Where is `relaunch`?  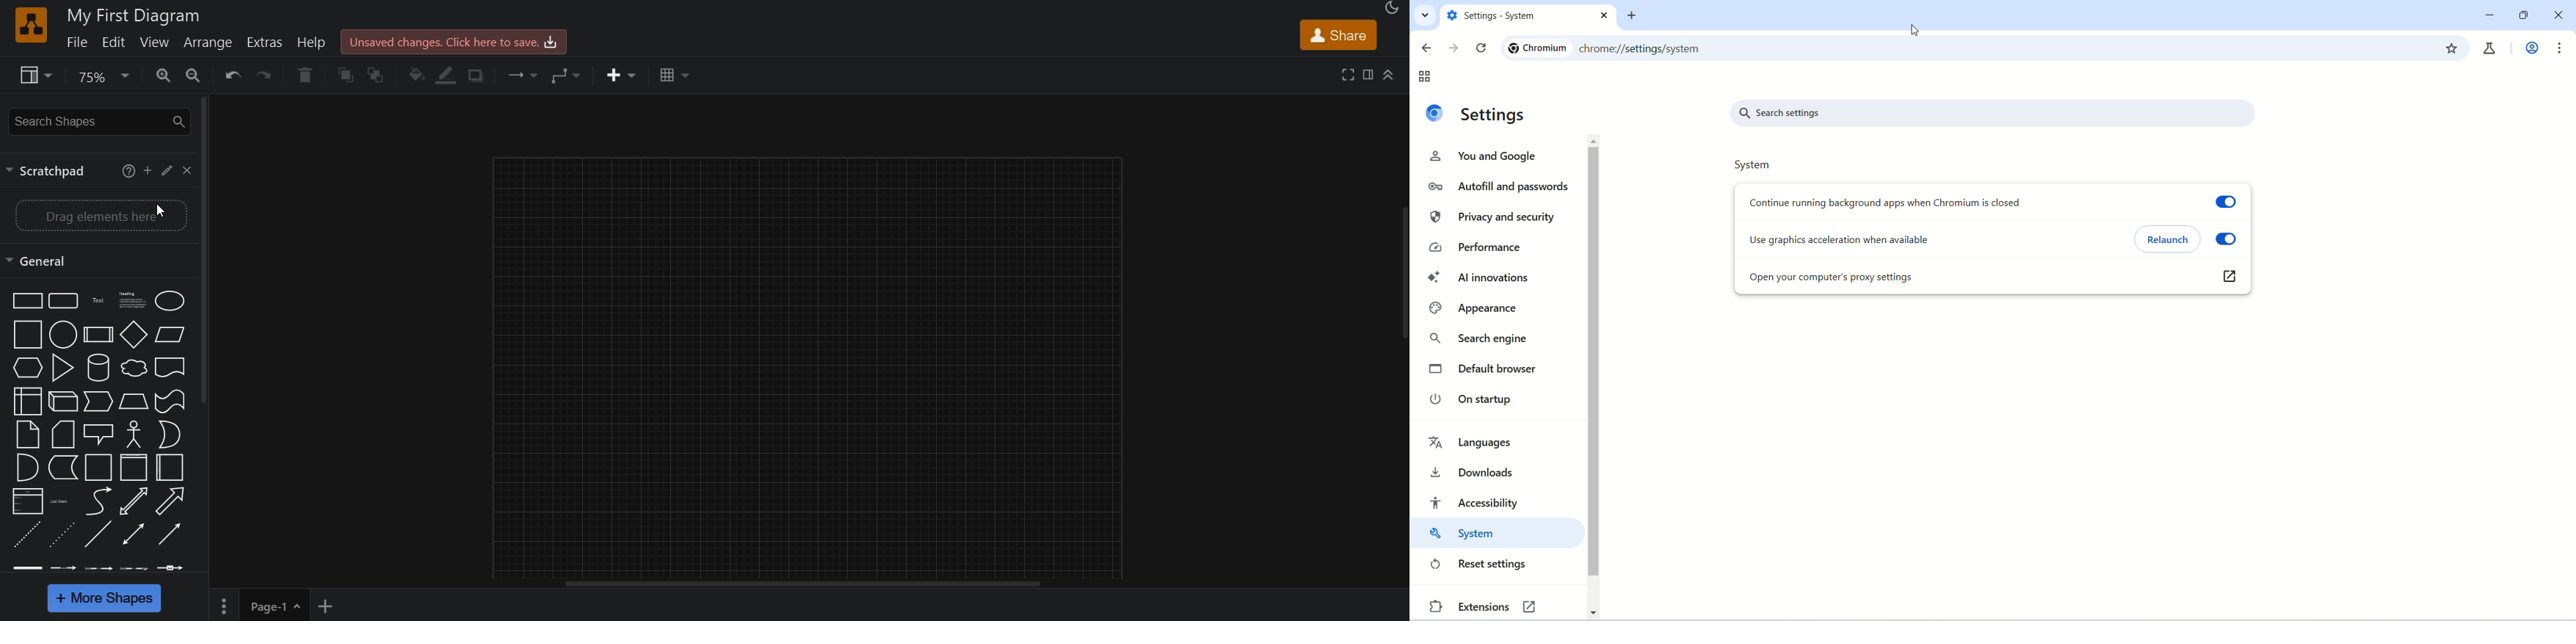
relaunch is located at coordinates (2169, 239).